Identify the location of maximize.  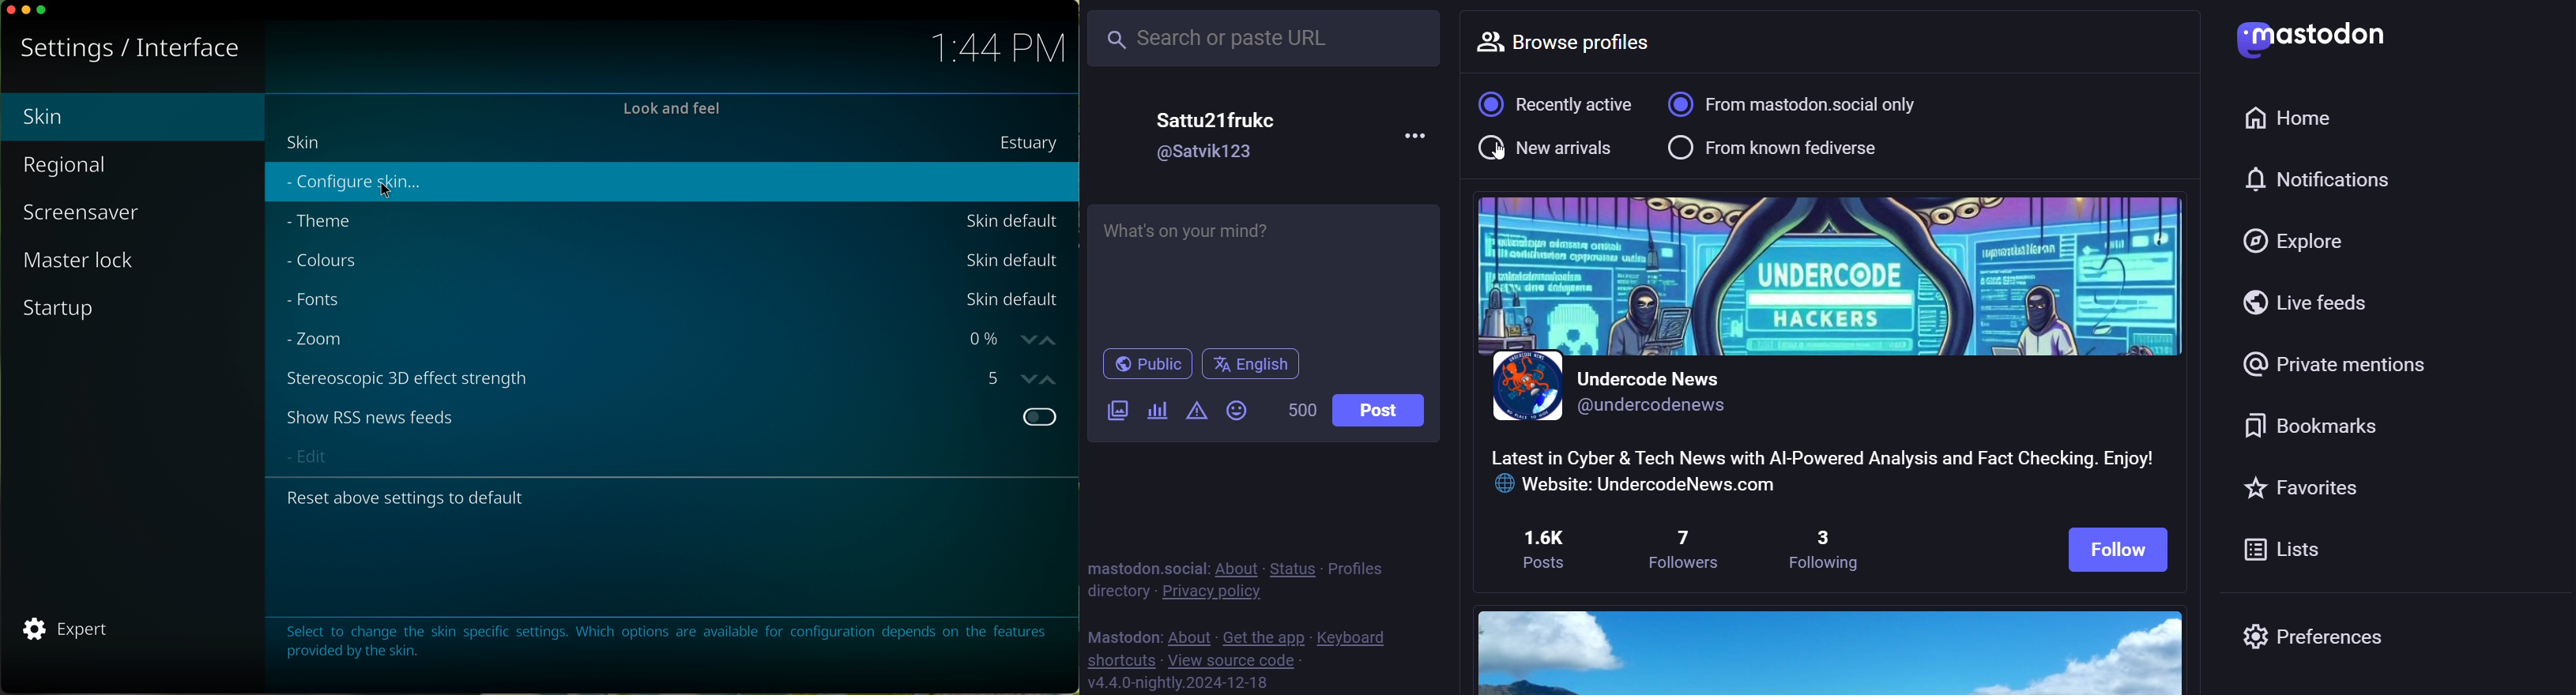
(45, 9).